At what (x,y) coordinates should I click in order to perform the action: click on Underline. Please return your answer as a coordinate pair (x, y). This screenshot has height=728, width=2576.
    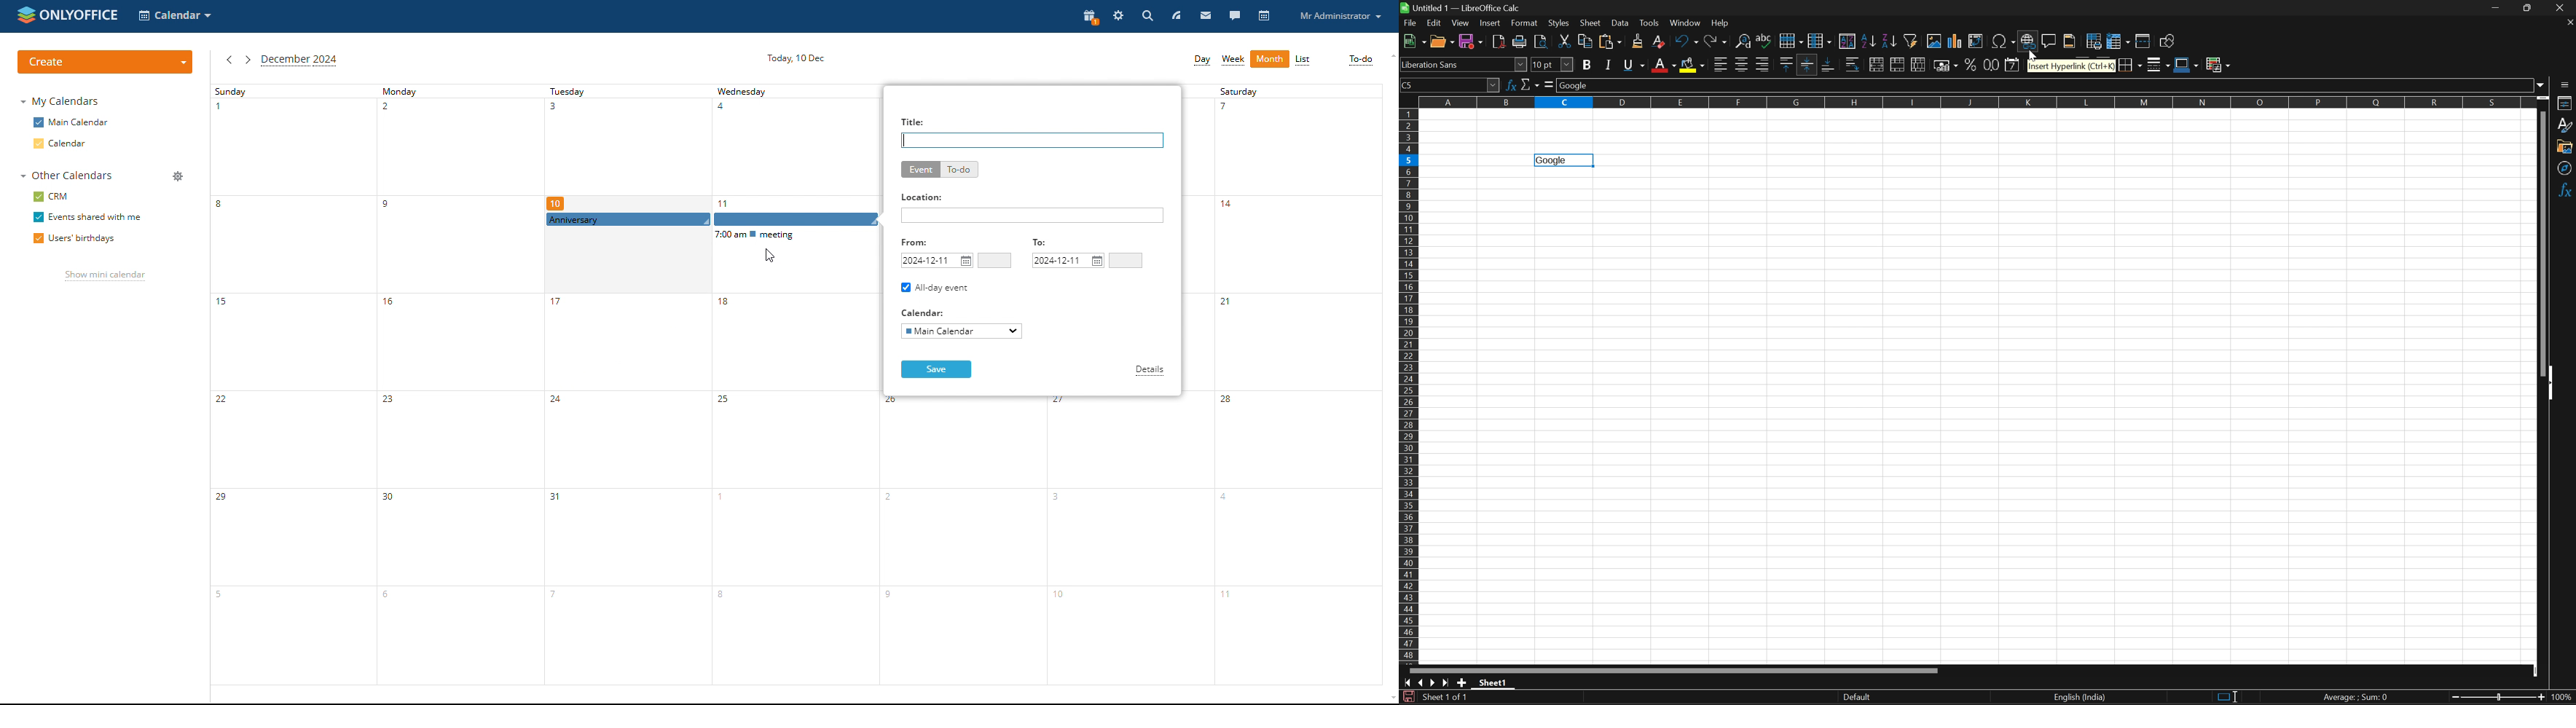
    Looking at the image, I should click on (1635, 64).